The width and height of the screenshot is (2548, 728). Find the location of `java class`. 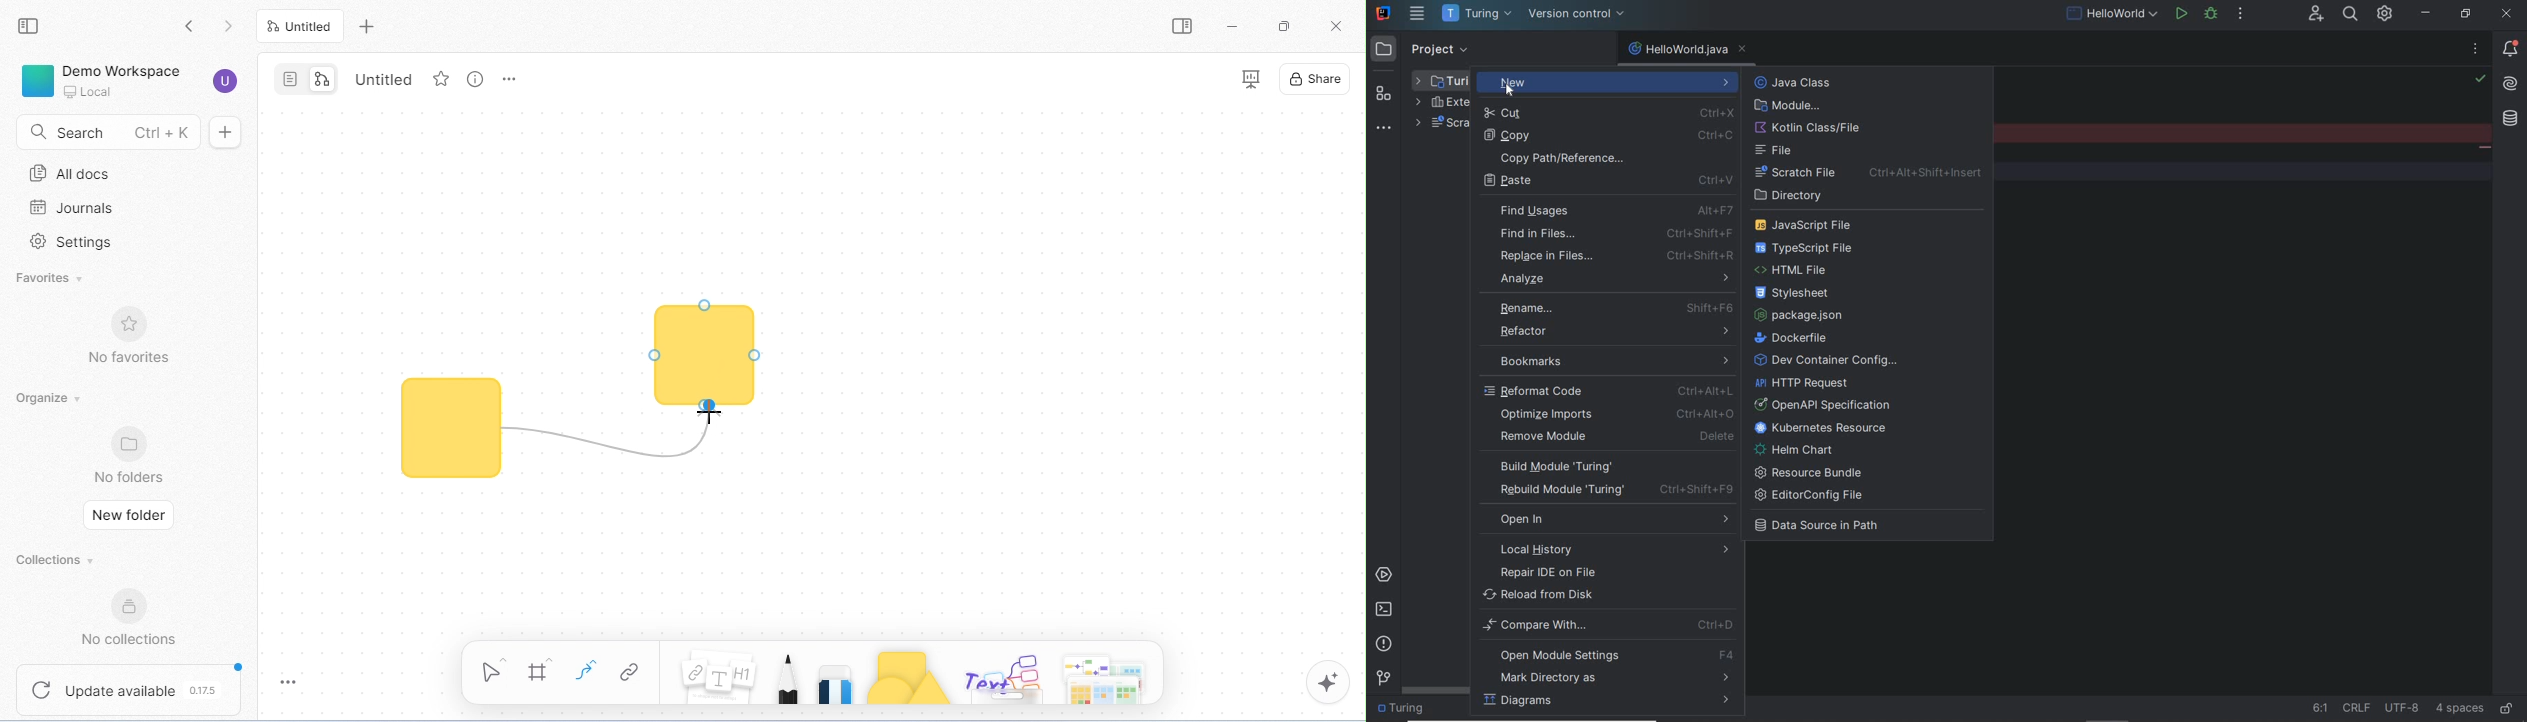

java class is located at coordinates (1825, 83).